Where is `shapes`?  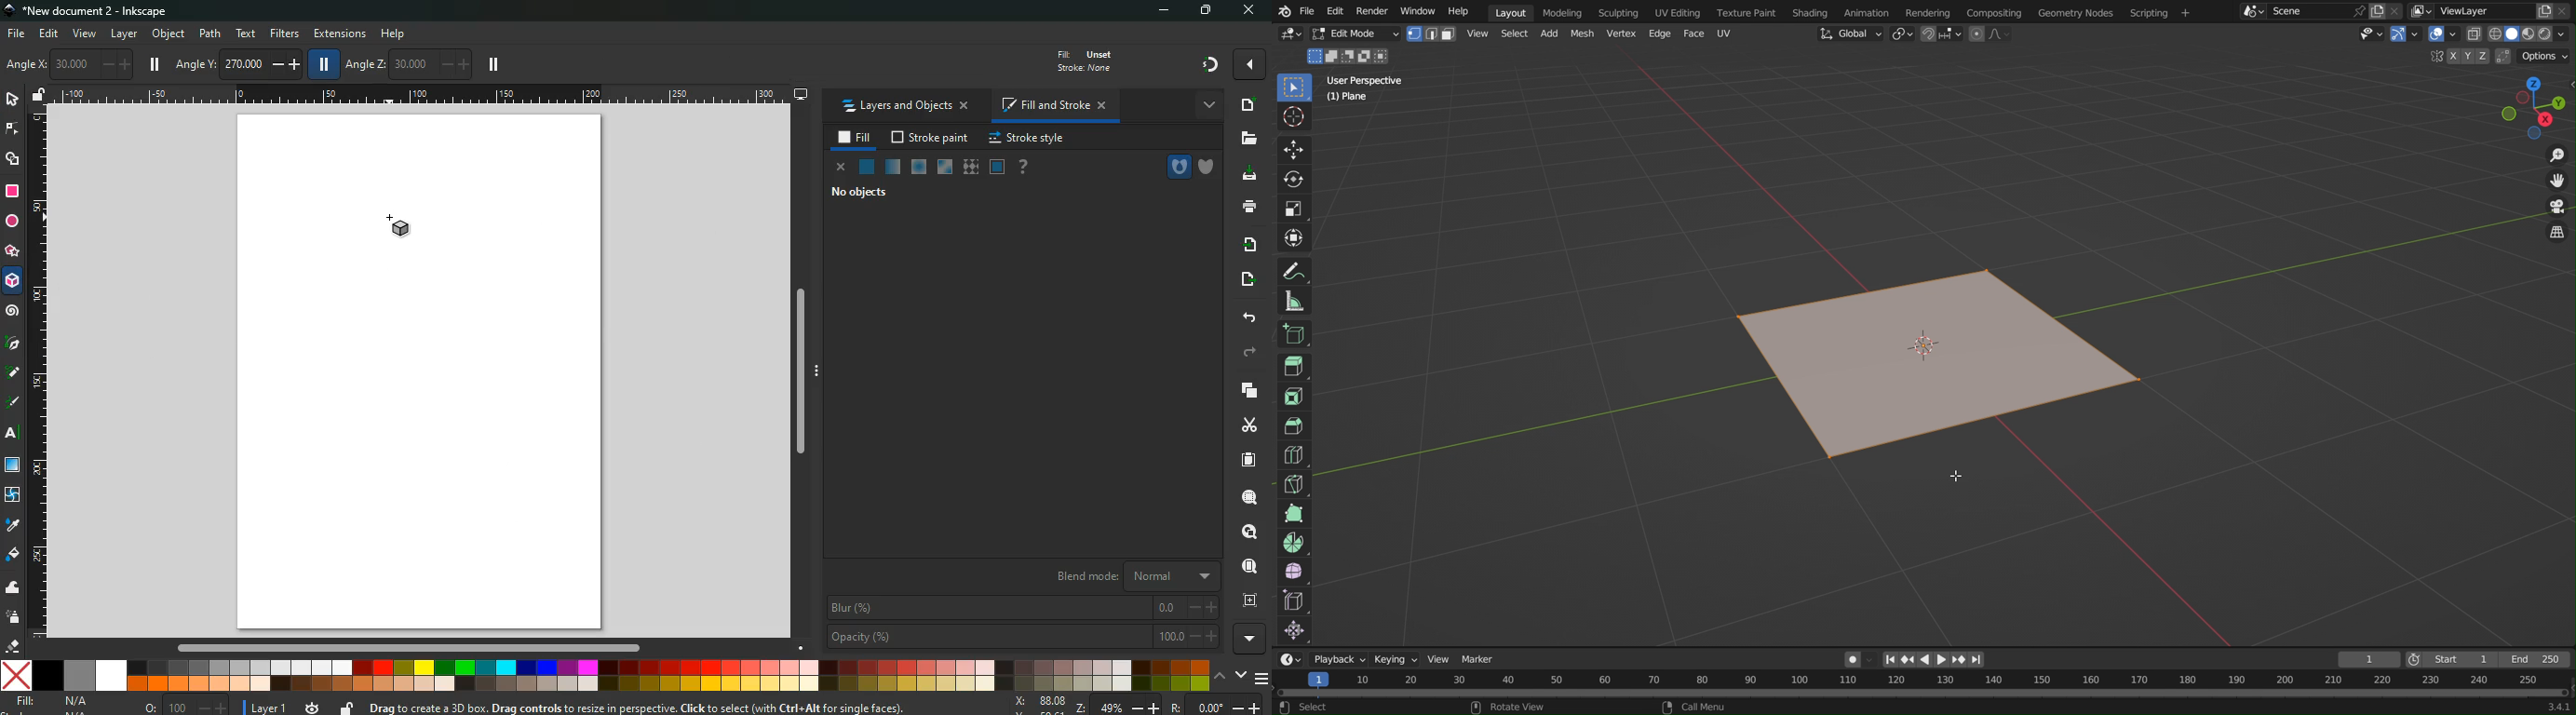 shapes is located at coordinates (13, 159).